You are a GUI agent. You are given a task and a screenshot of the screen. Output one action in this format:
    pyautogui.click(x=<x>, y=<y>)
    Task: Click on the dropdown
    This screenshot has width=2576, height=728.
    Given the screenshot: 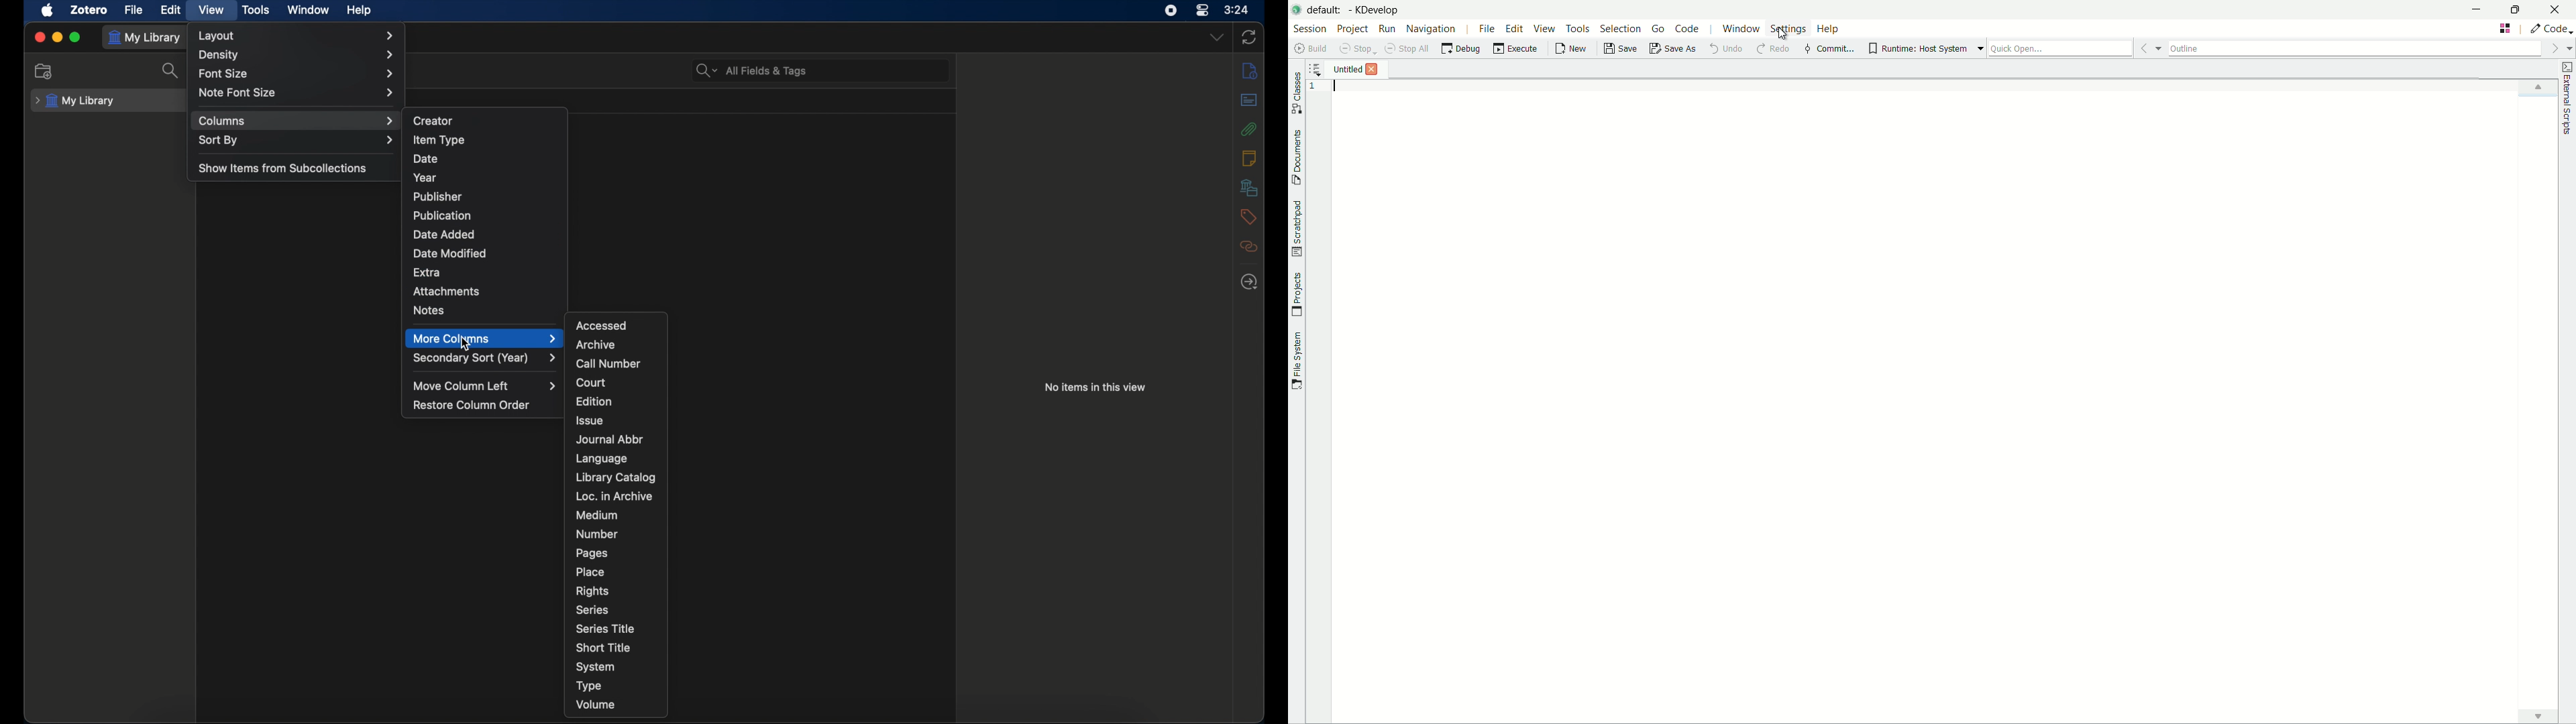 What is the action you would take?
    pyautogui.click(x=1217, y=38)
    